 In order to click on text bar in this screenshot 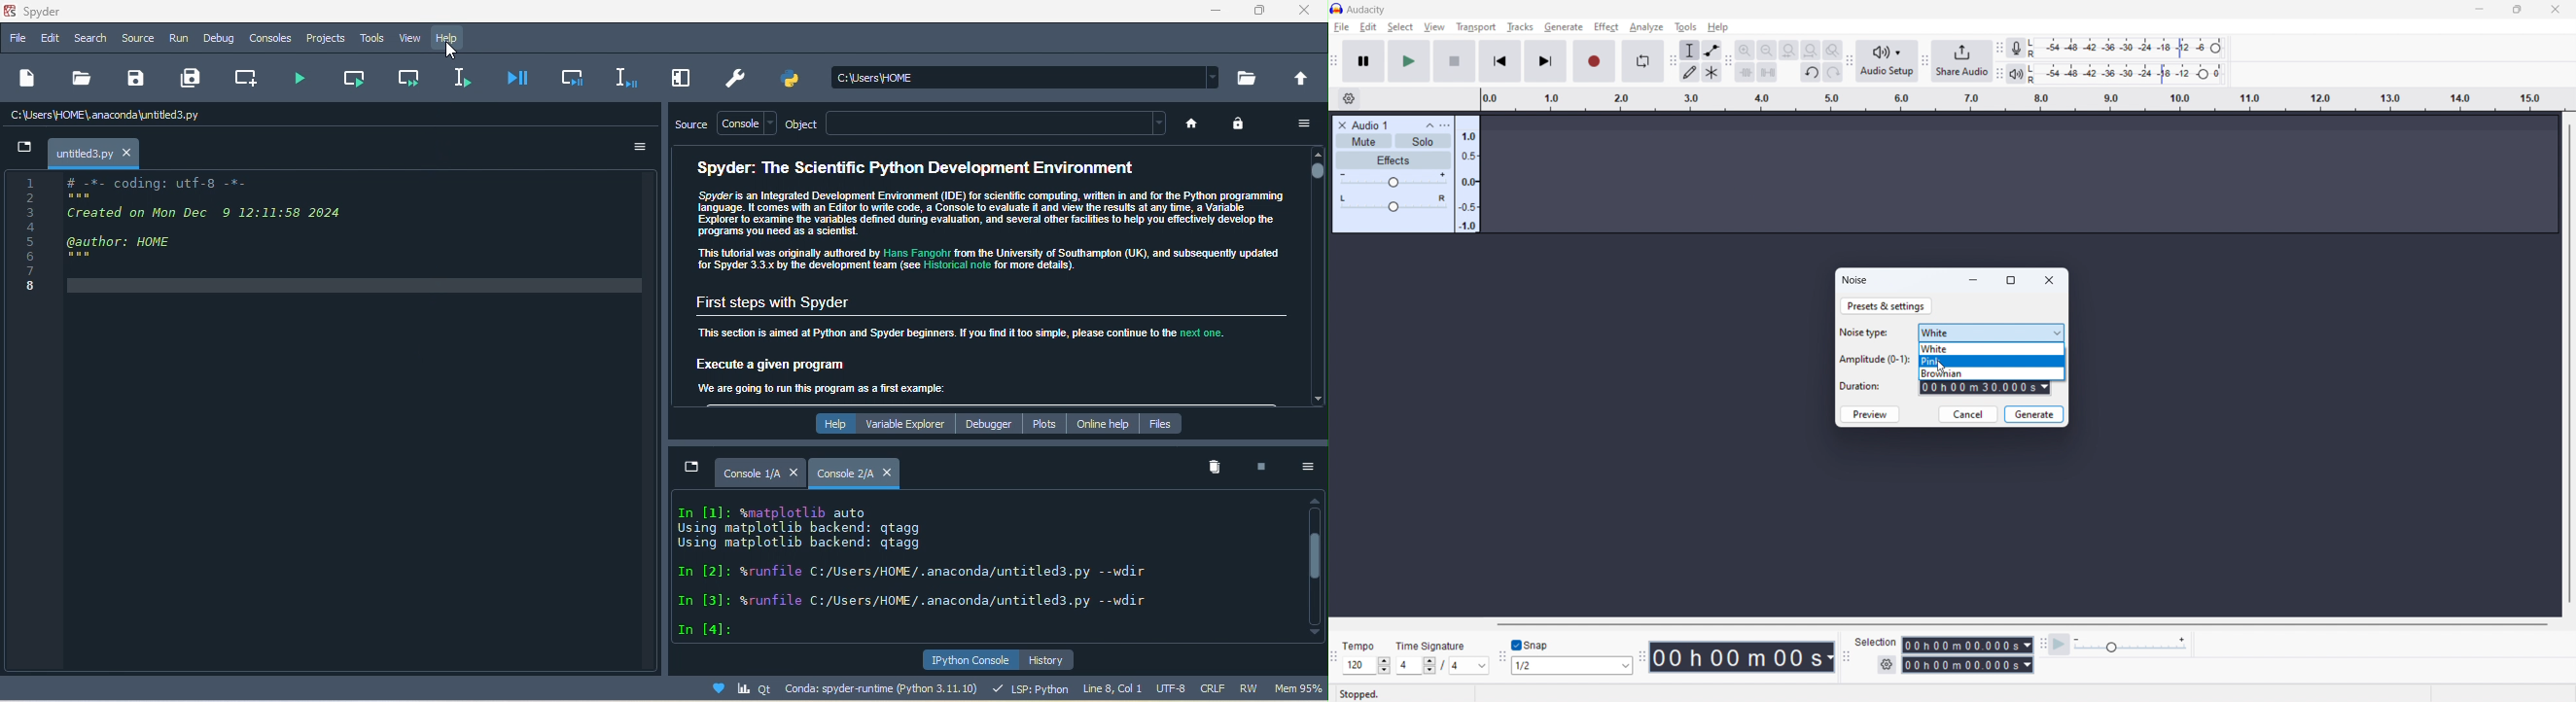, I will do `click(1003, 124)`.